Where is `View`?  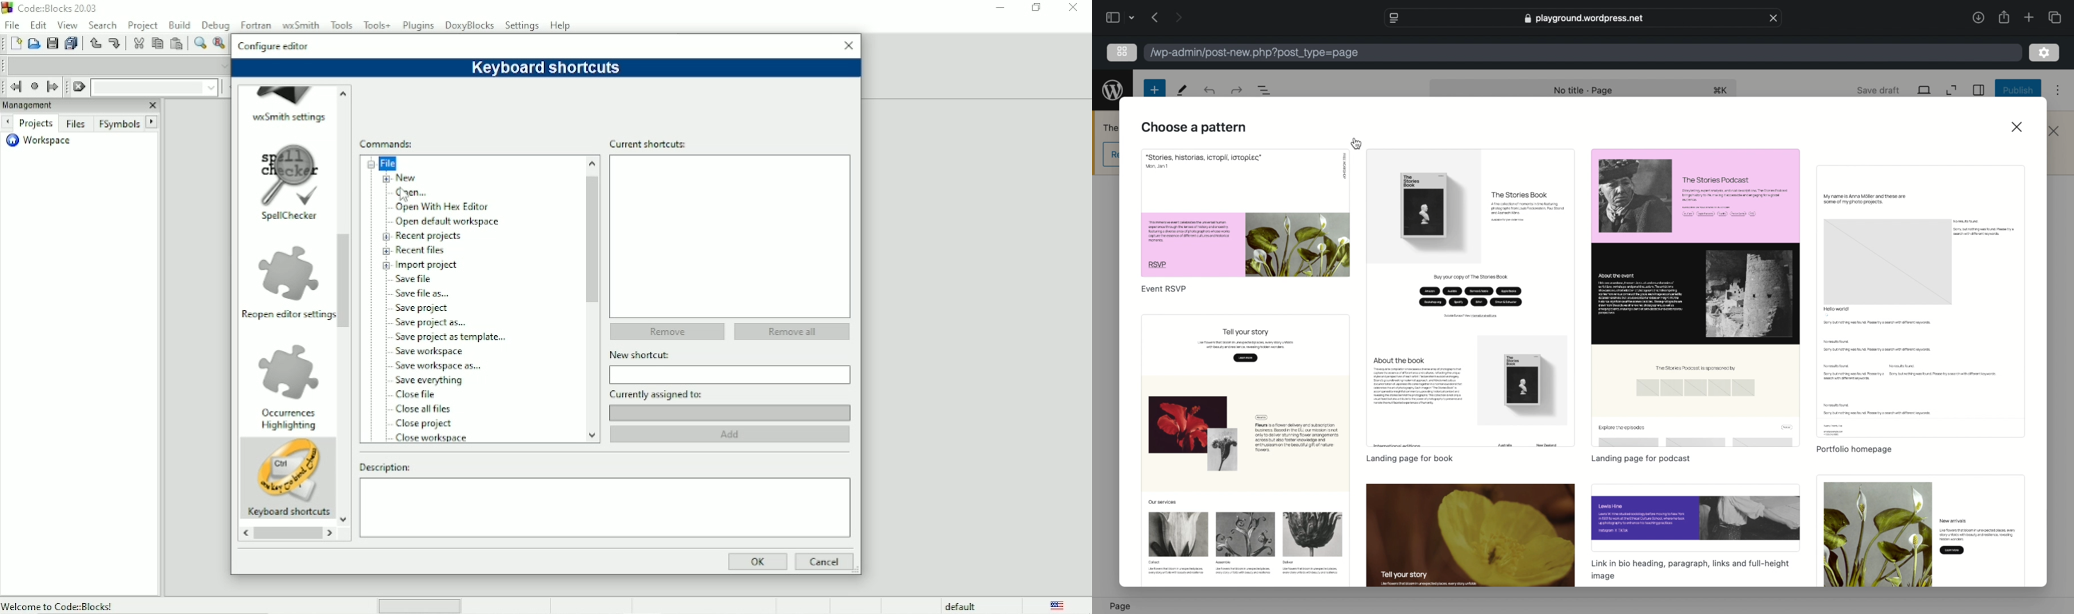 View is located at coordinates (69, 24).